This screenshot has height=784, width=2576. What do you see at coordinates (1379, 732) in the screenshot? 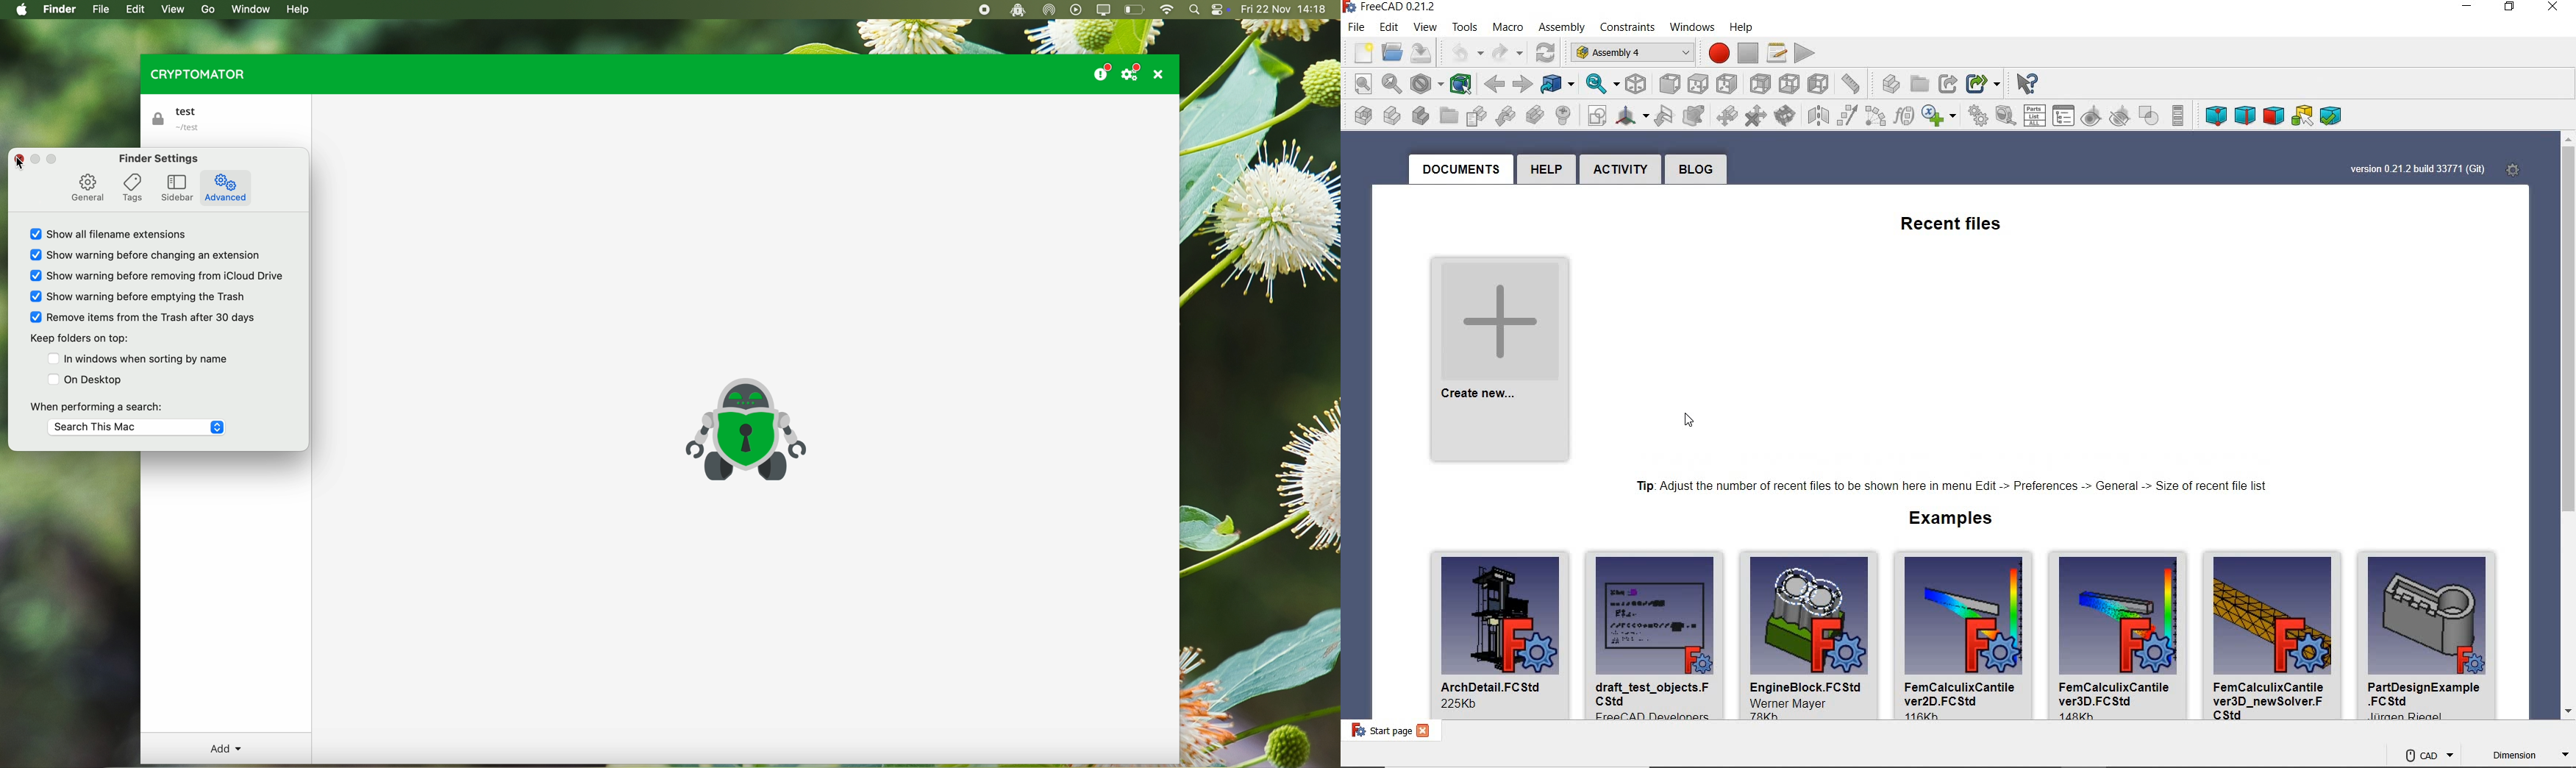
I see `start page` at bounding box center [1379, 732].